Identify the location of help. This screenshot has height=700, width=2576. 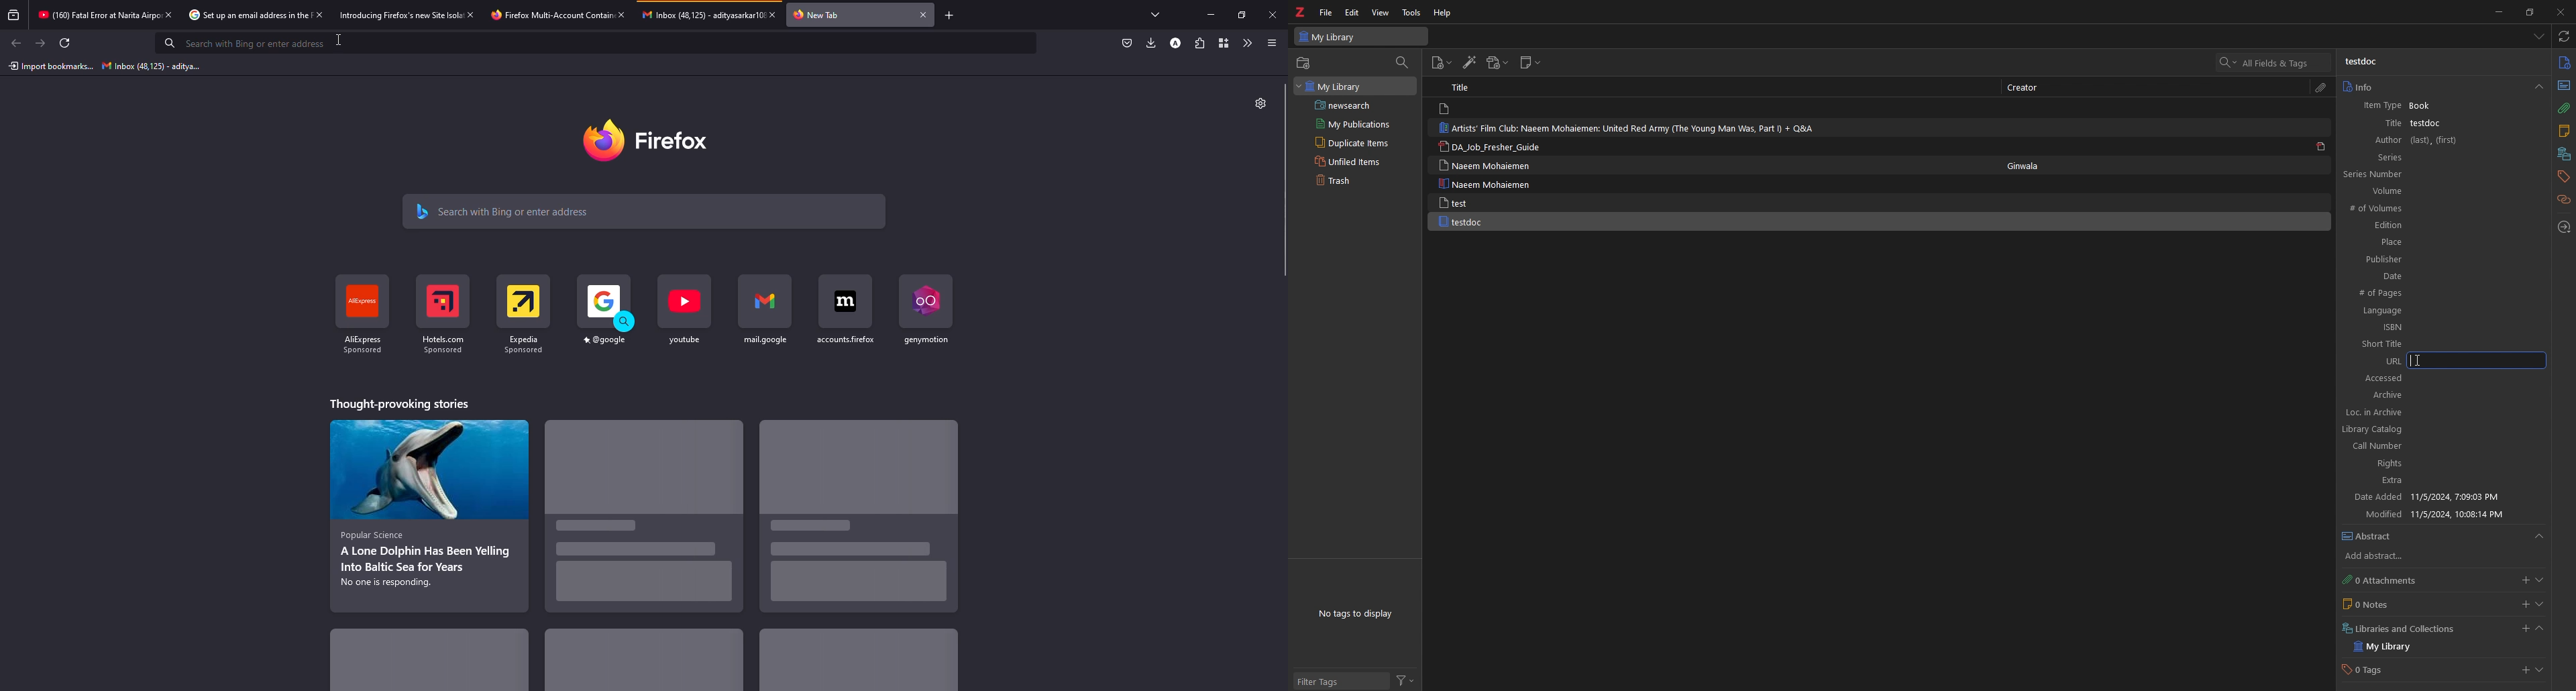
(1443, 13).